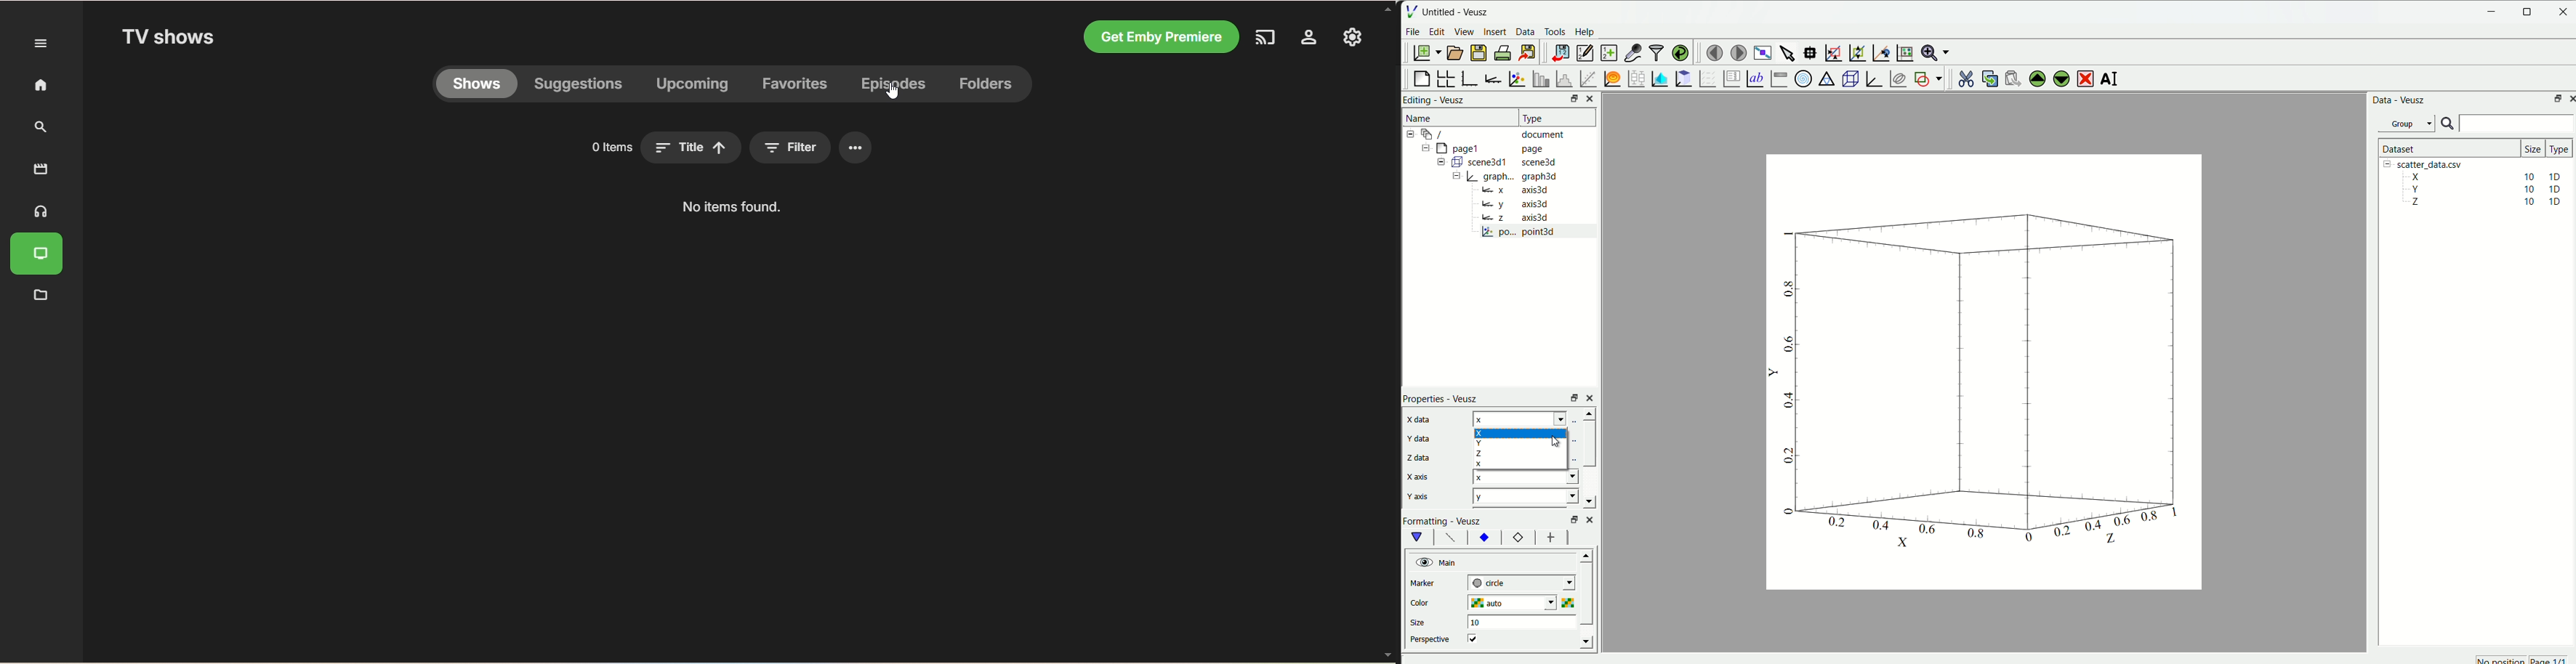 Image resolution: width=2576 pixels, height=672 pixels. What do you see at coordinates (1802, 79) in the screenshot?
I see `Polar Graph` at bounding box center [1802, 79].